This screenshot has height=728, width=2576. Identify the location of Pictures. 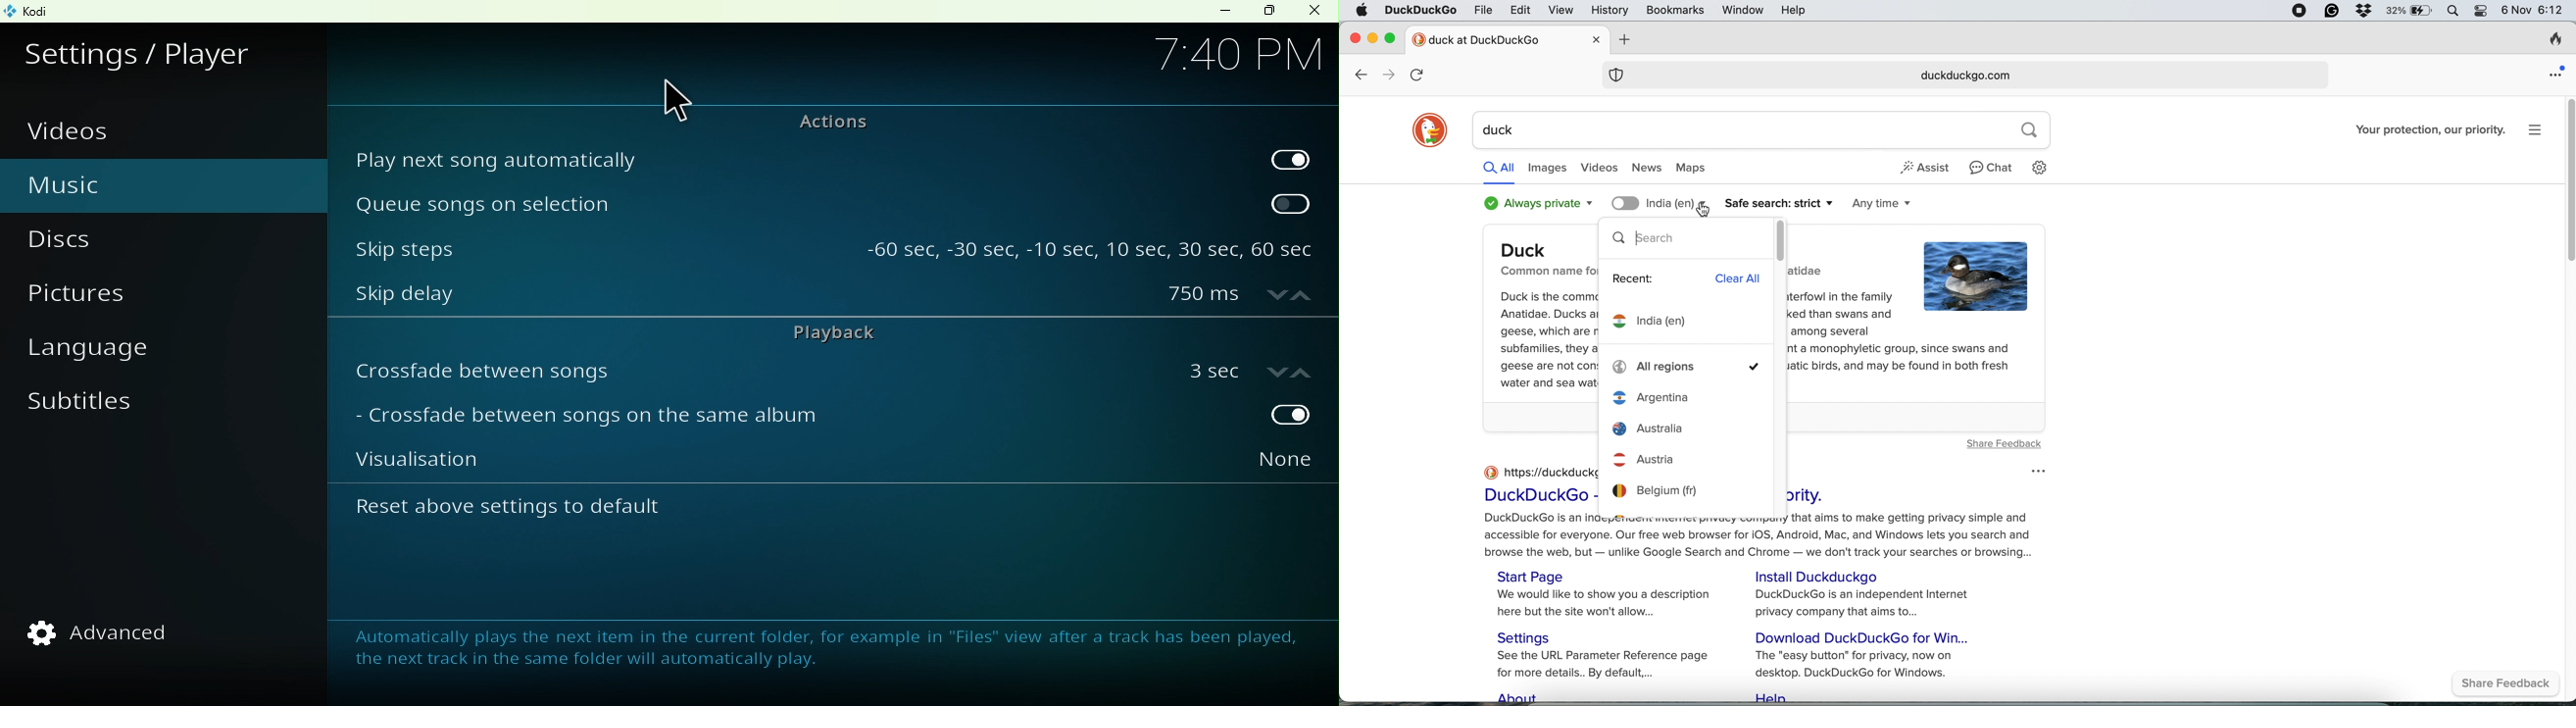
(107, 299).